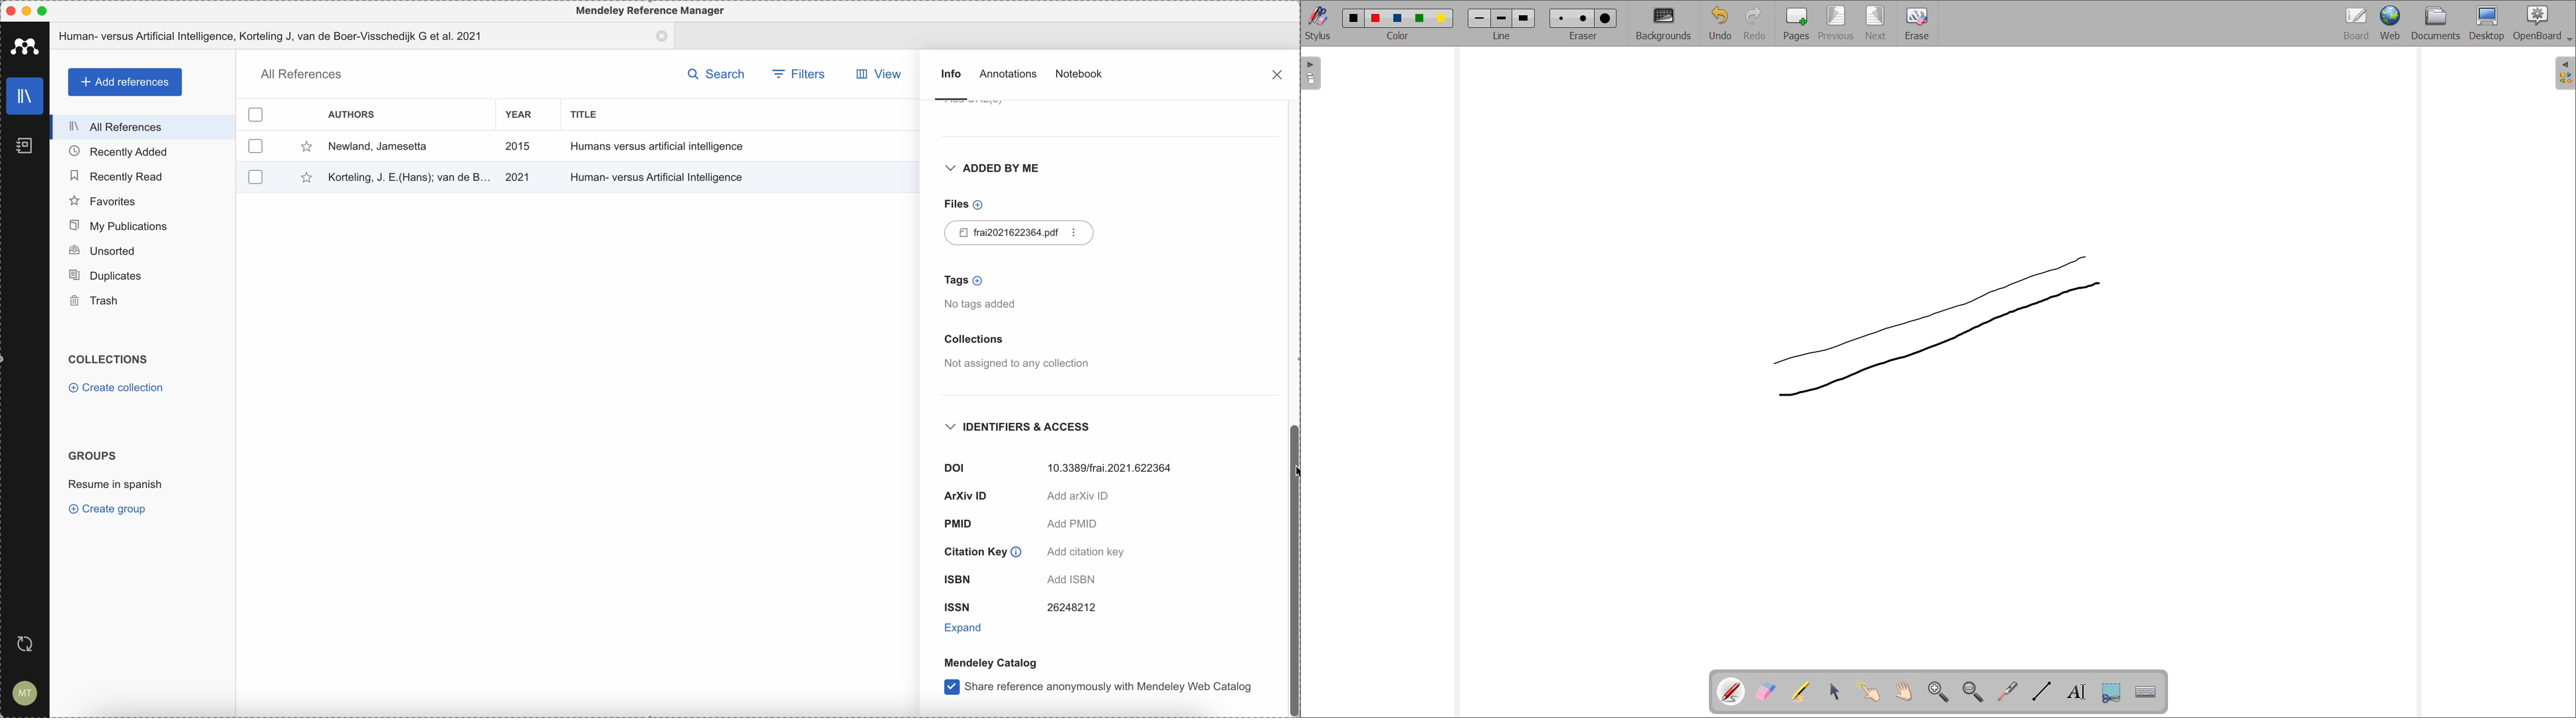  I want to click on minimize Mendeley, so click(29, 10).